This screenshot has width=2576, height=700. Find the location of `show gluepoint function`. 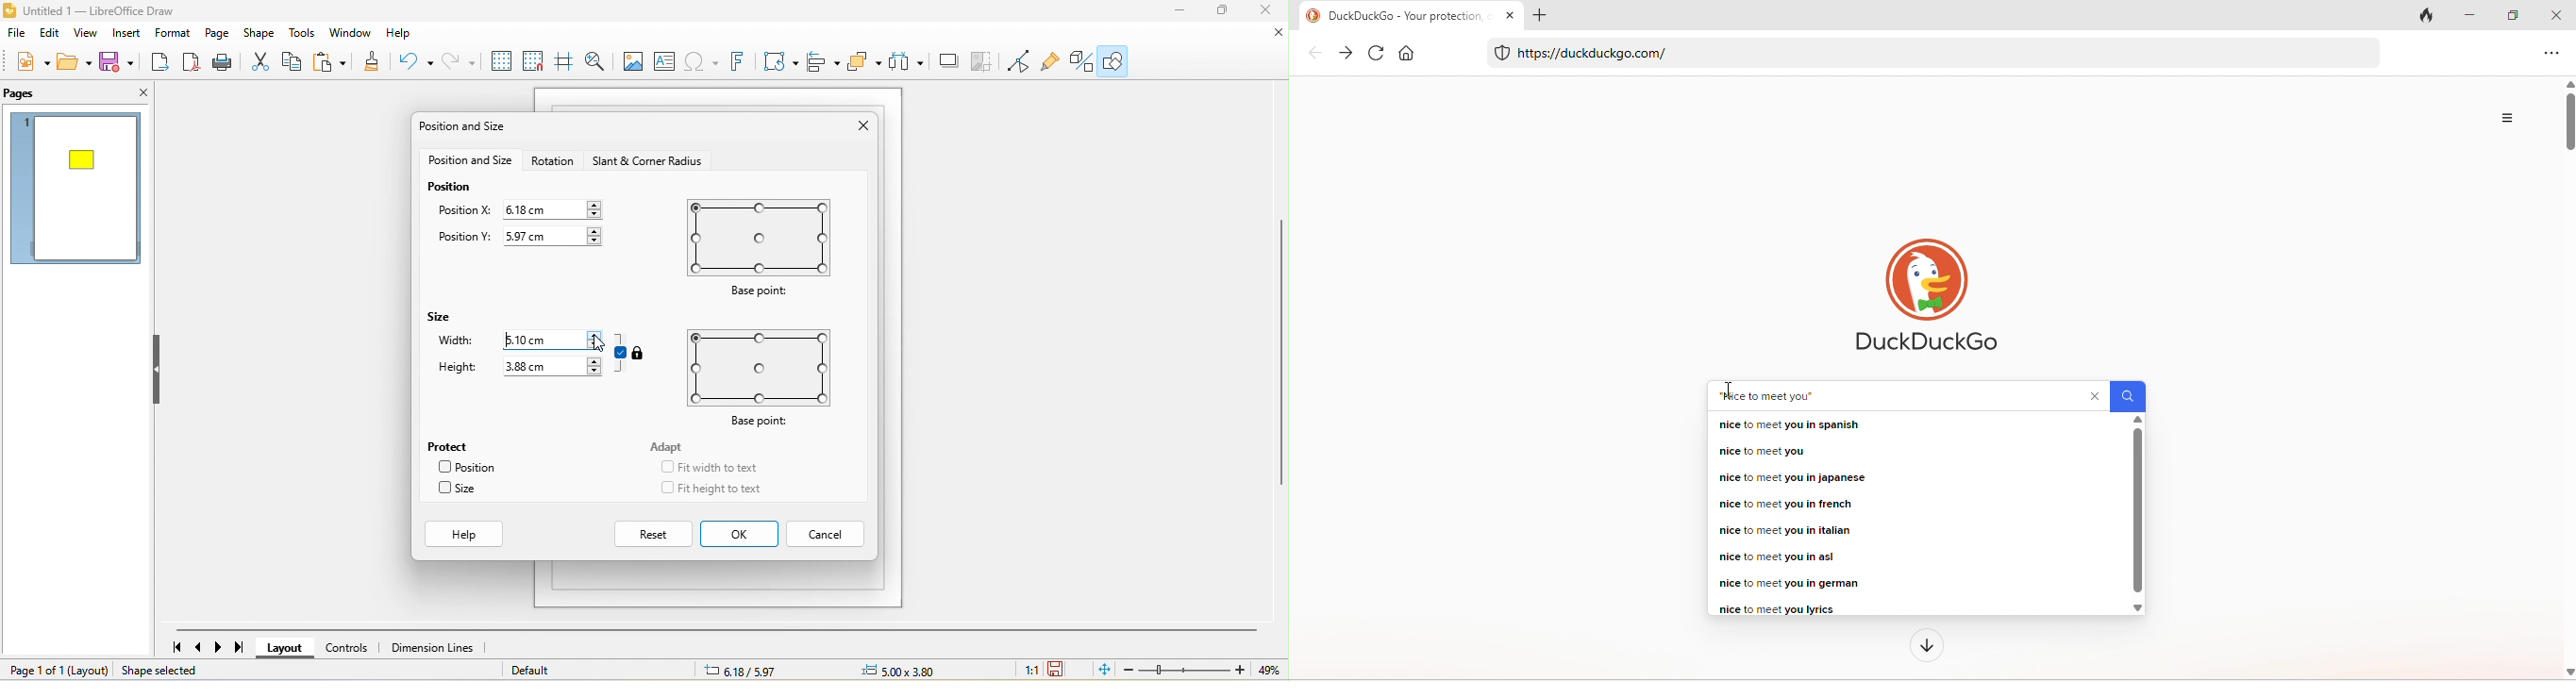

show gluepoint function is located at coordinates (1051, 60).